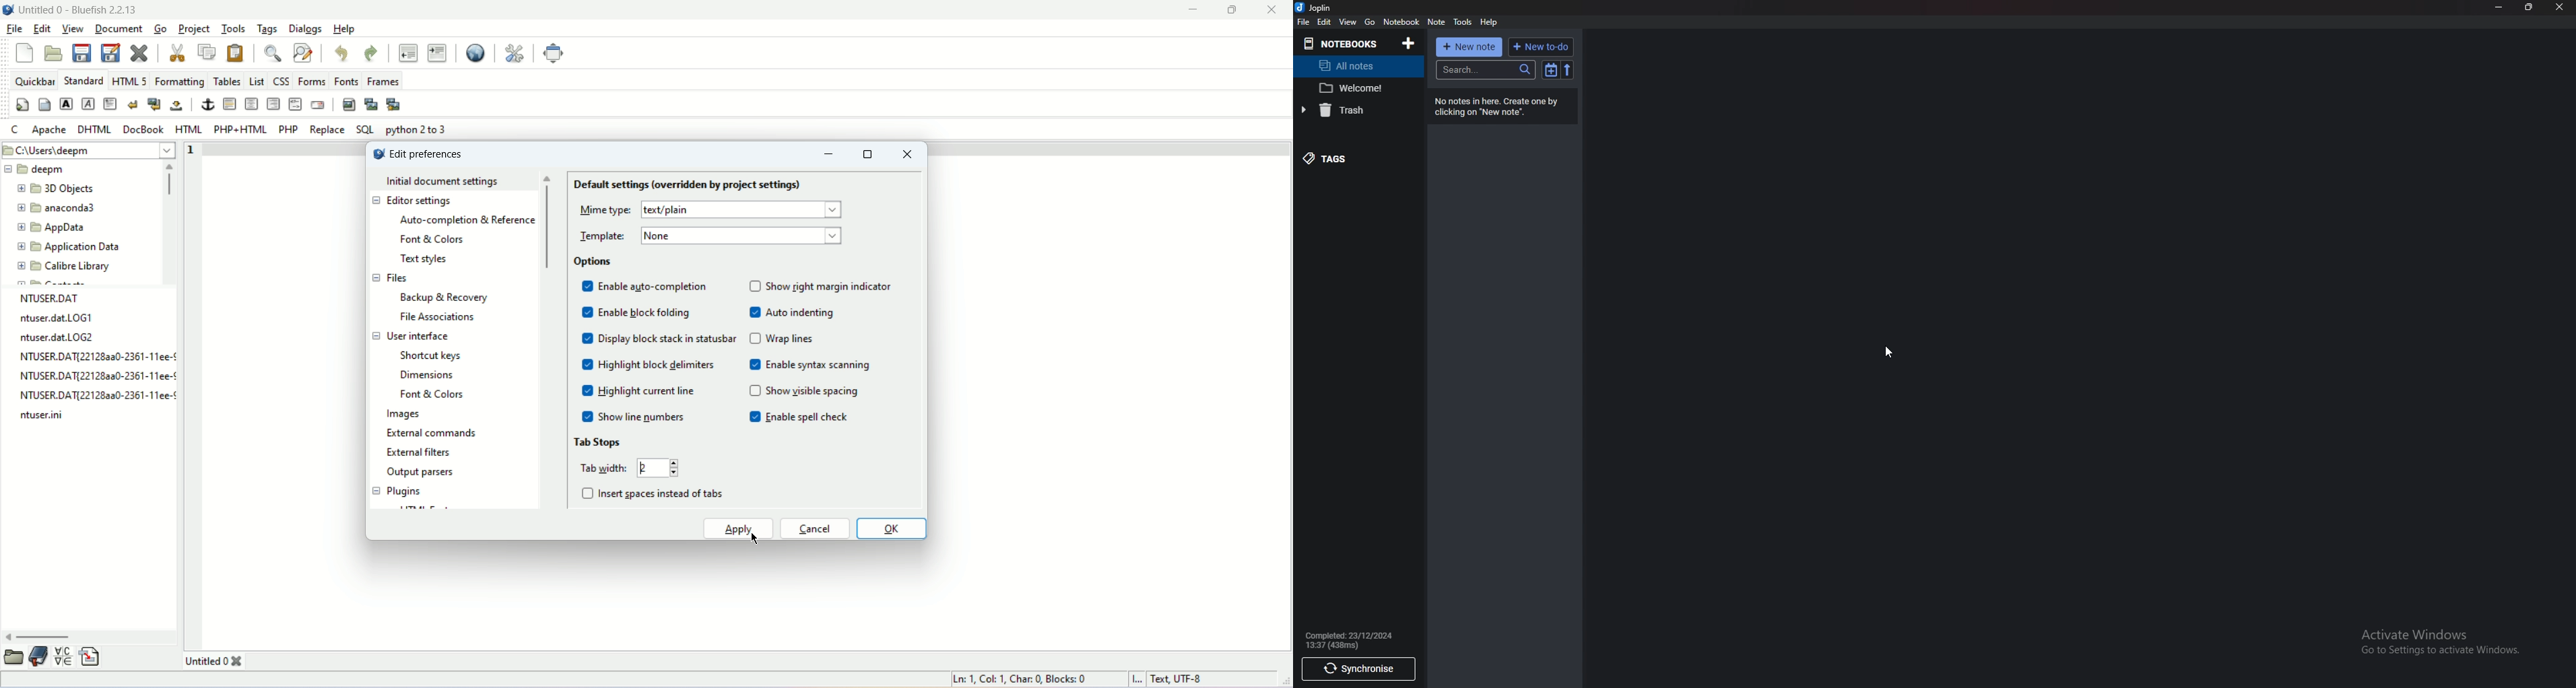 Image resolution: width=2576 pixels, height=700 pixels. I want to click on text, UTF-8, so click(1174, 681).